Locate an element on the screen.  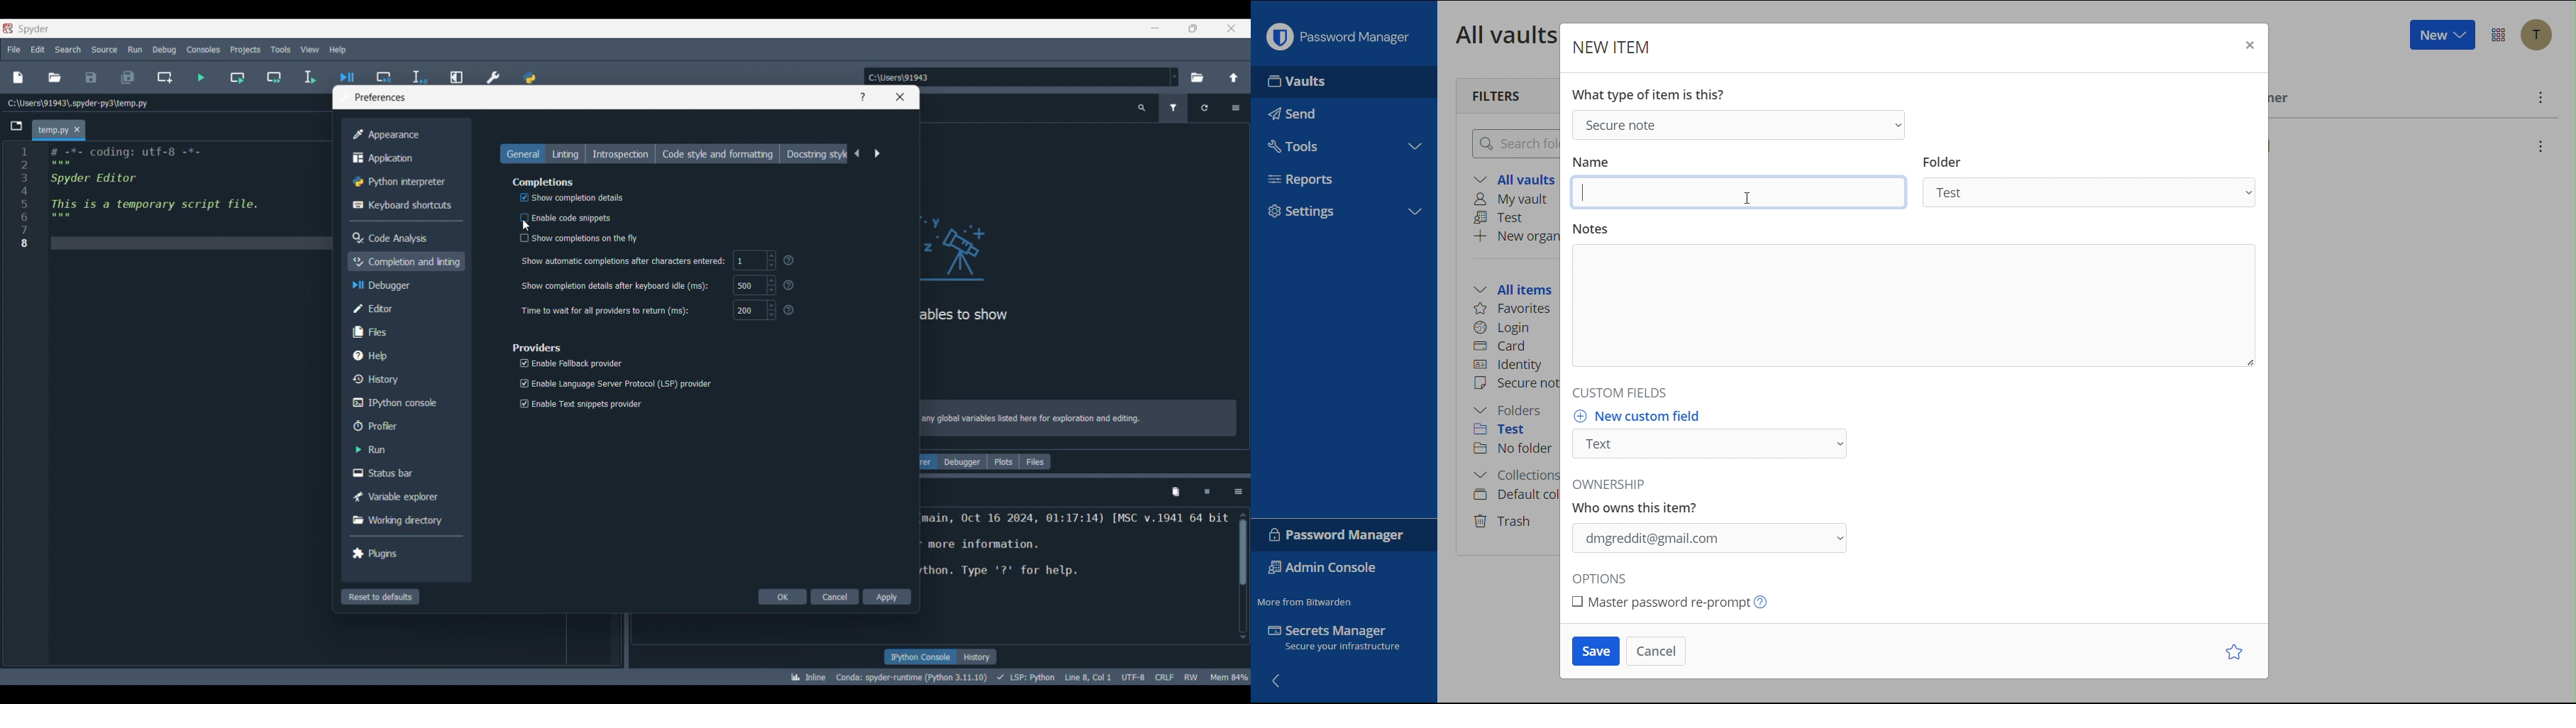
Default collection is located at coordinates (1514, 495).